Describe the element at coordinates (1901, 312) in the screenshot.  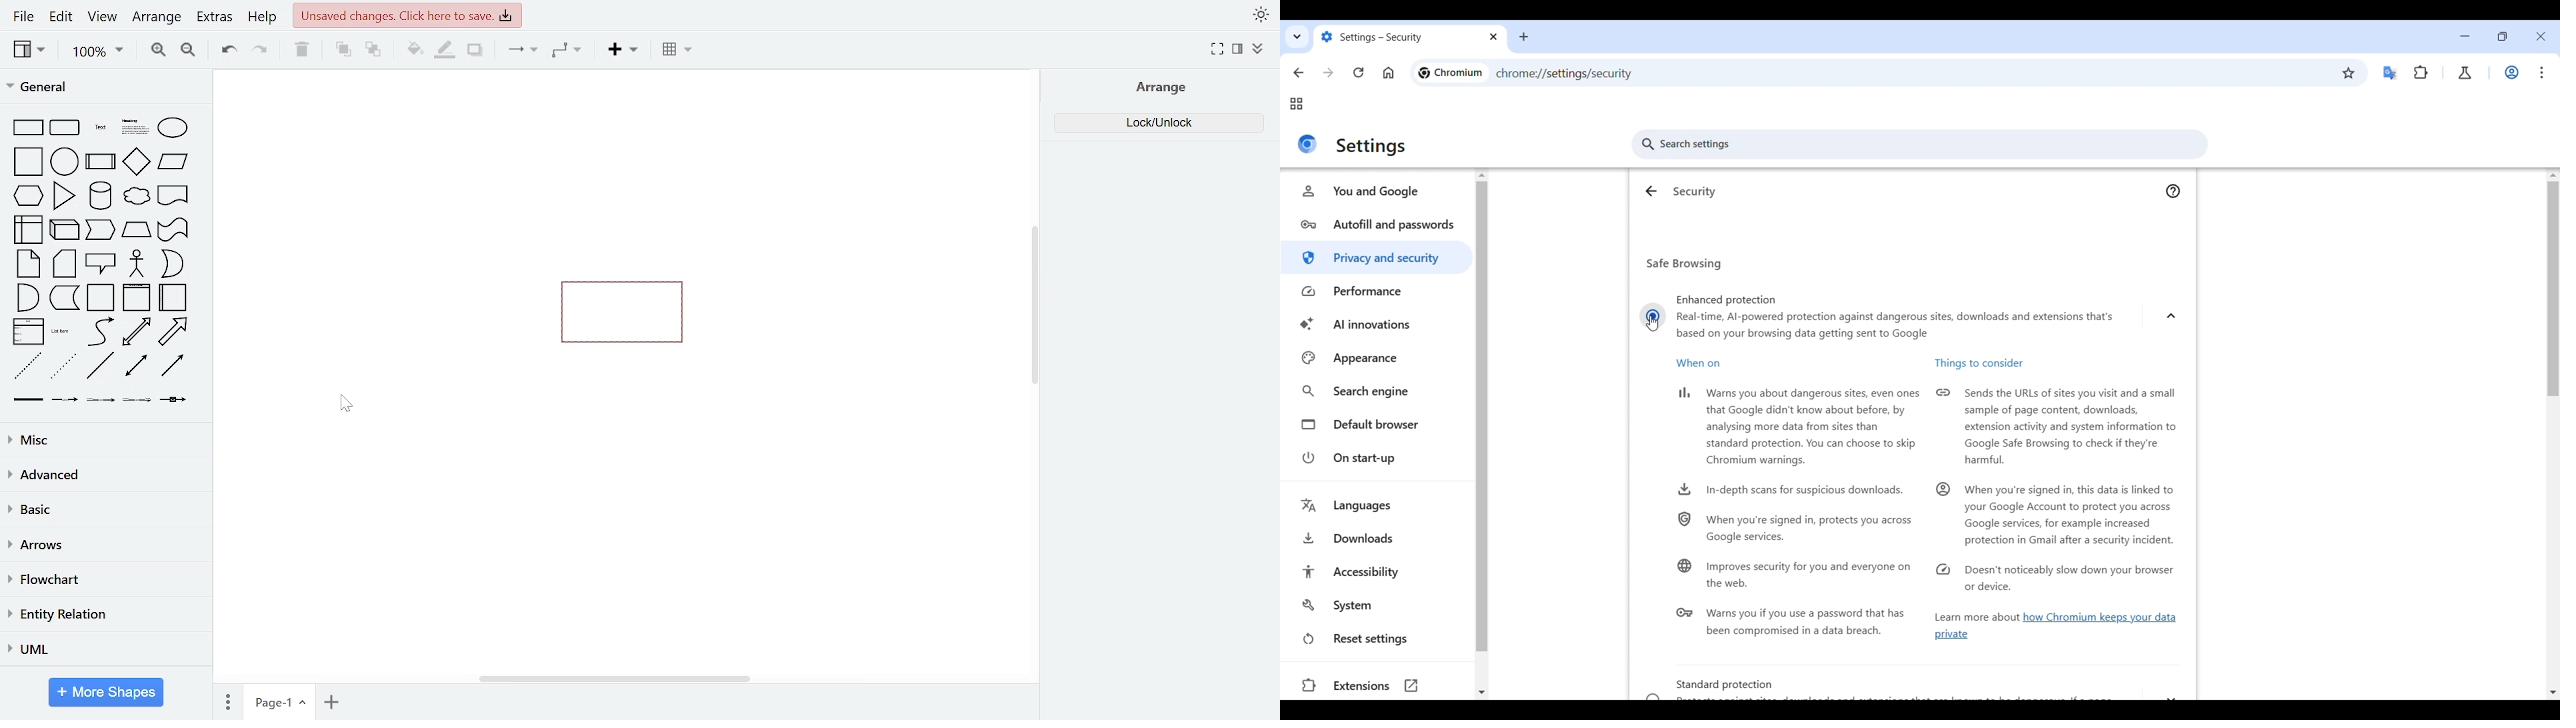
I see `Enhanced protection
Real-time, Al-powered protection against dangerous sites, downloads and extensions that's
based on your browsing data getting sent to Google` at that location.